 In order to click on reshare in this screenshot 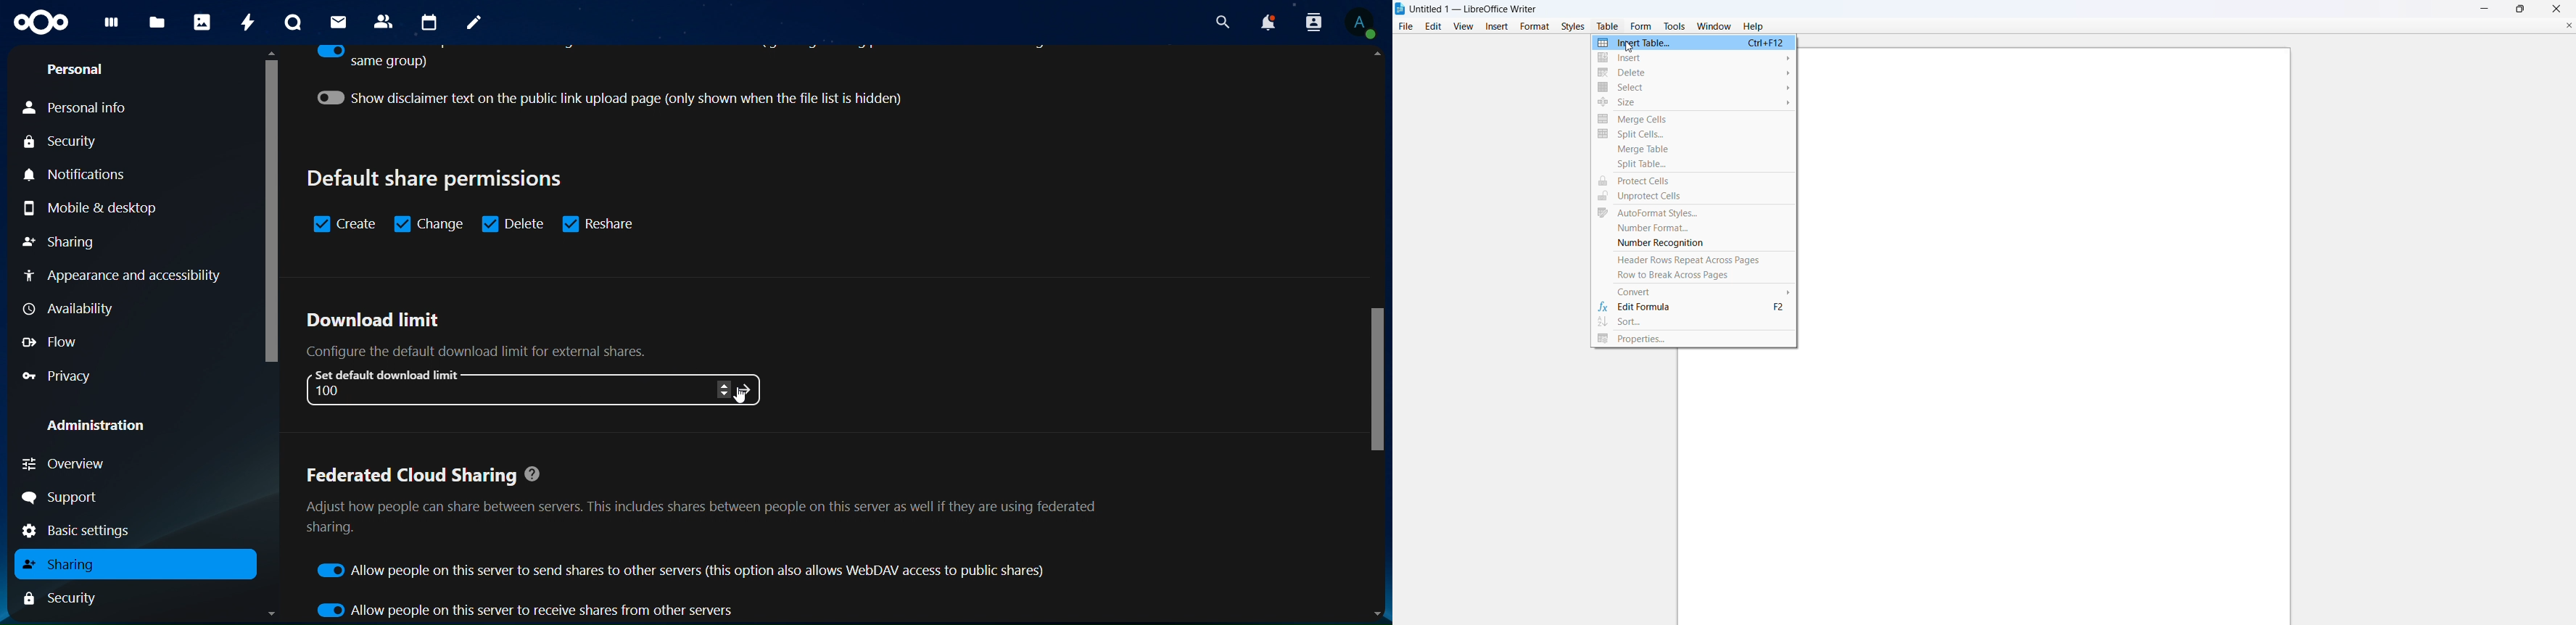, I will do `click(605, 223)`.